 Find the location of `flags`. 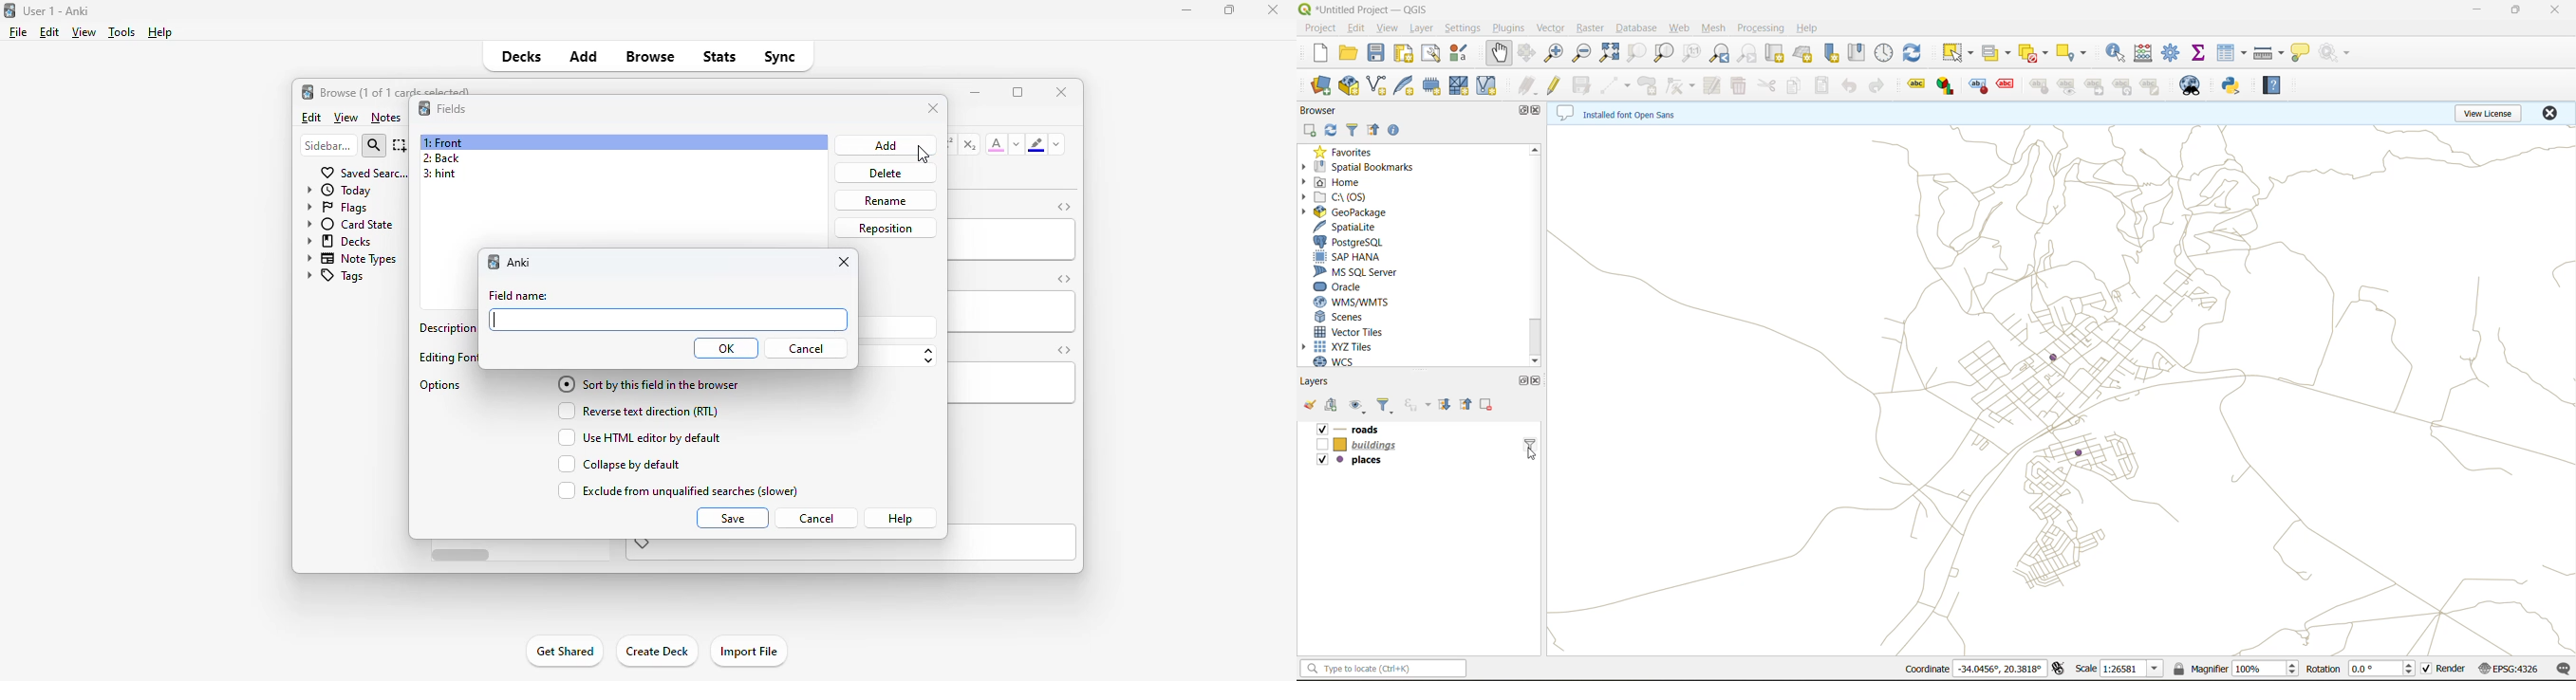

flags is located at coordinates (335, 207).